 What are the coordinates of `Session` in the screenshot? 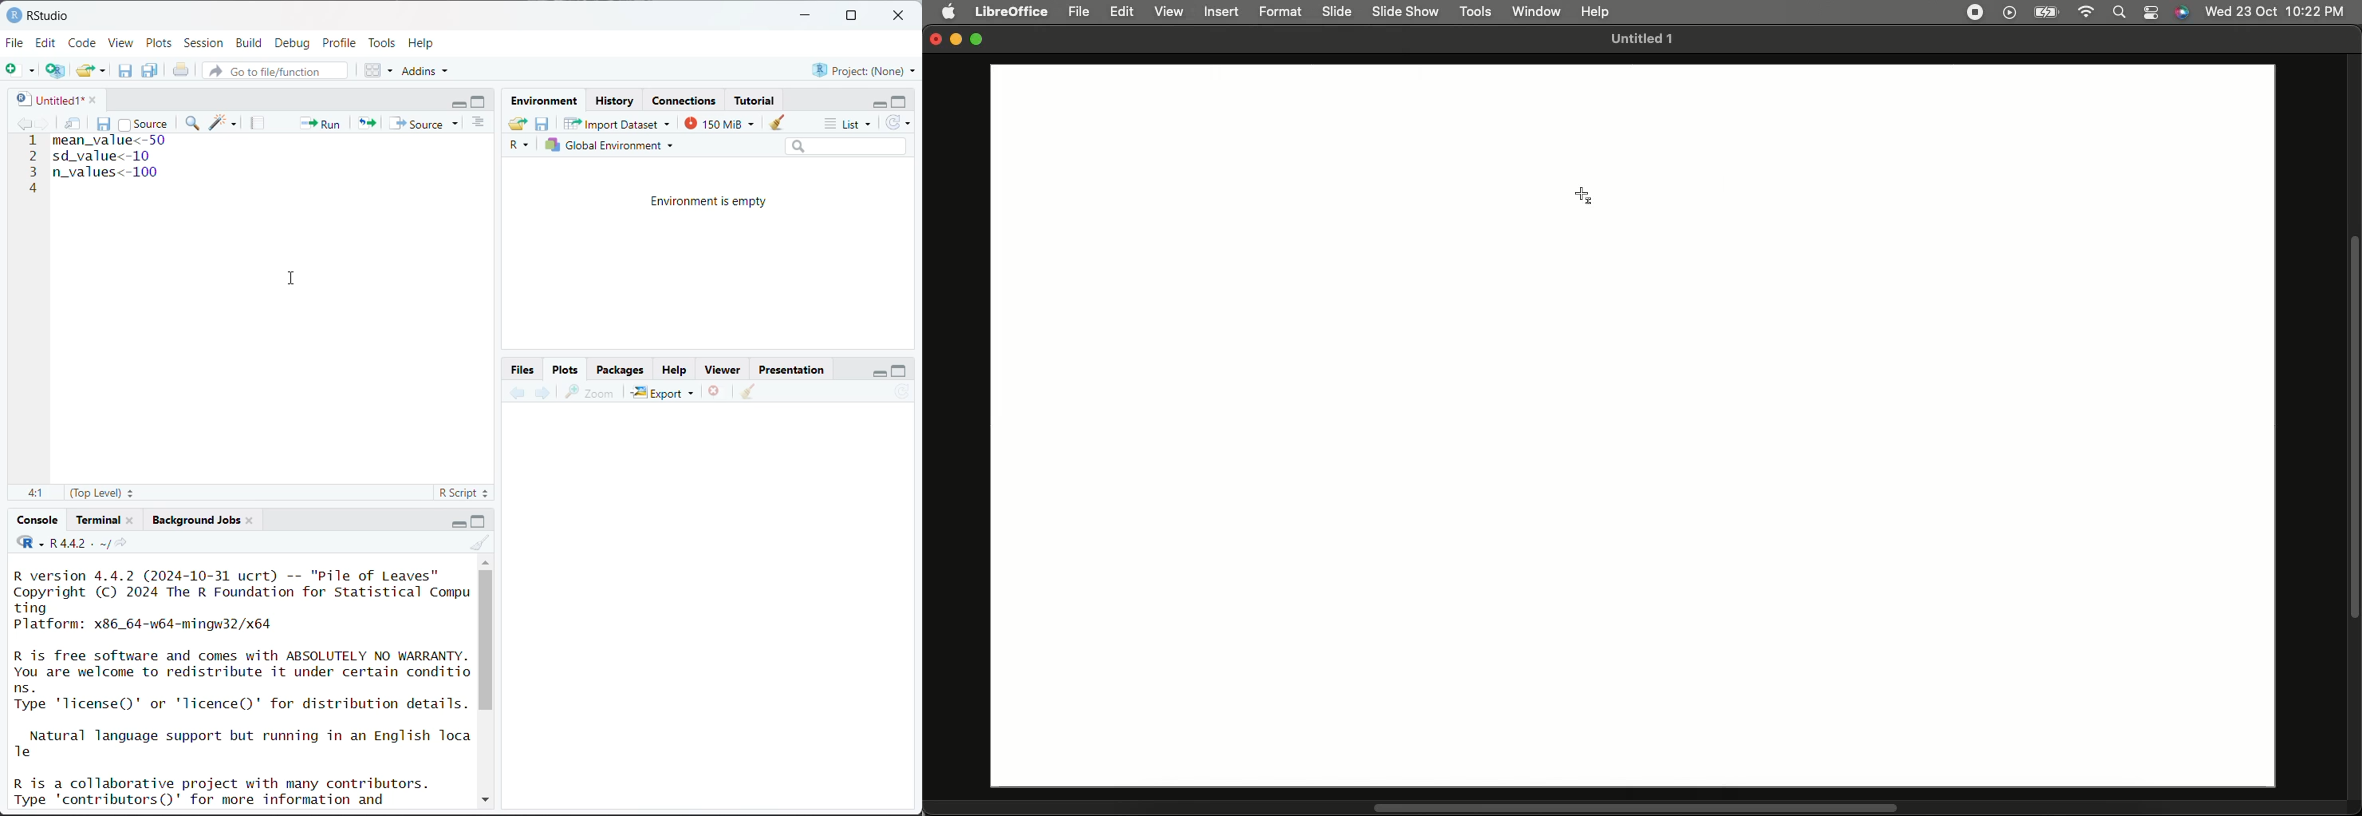 It's located at (204, 44).